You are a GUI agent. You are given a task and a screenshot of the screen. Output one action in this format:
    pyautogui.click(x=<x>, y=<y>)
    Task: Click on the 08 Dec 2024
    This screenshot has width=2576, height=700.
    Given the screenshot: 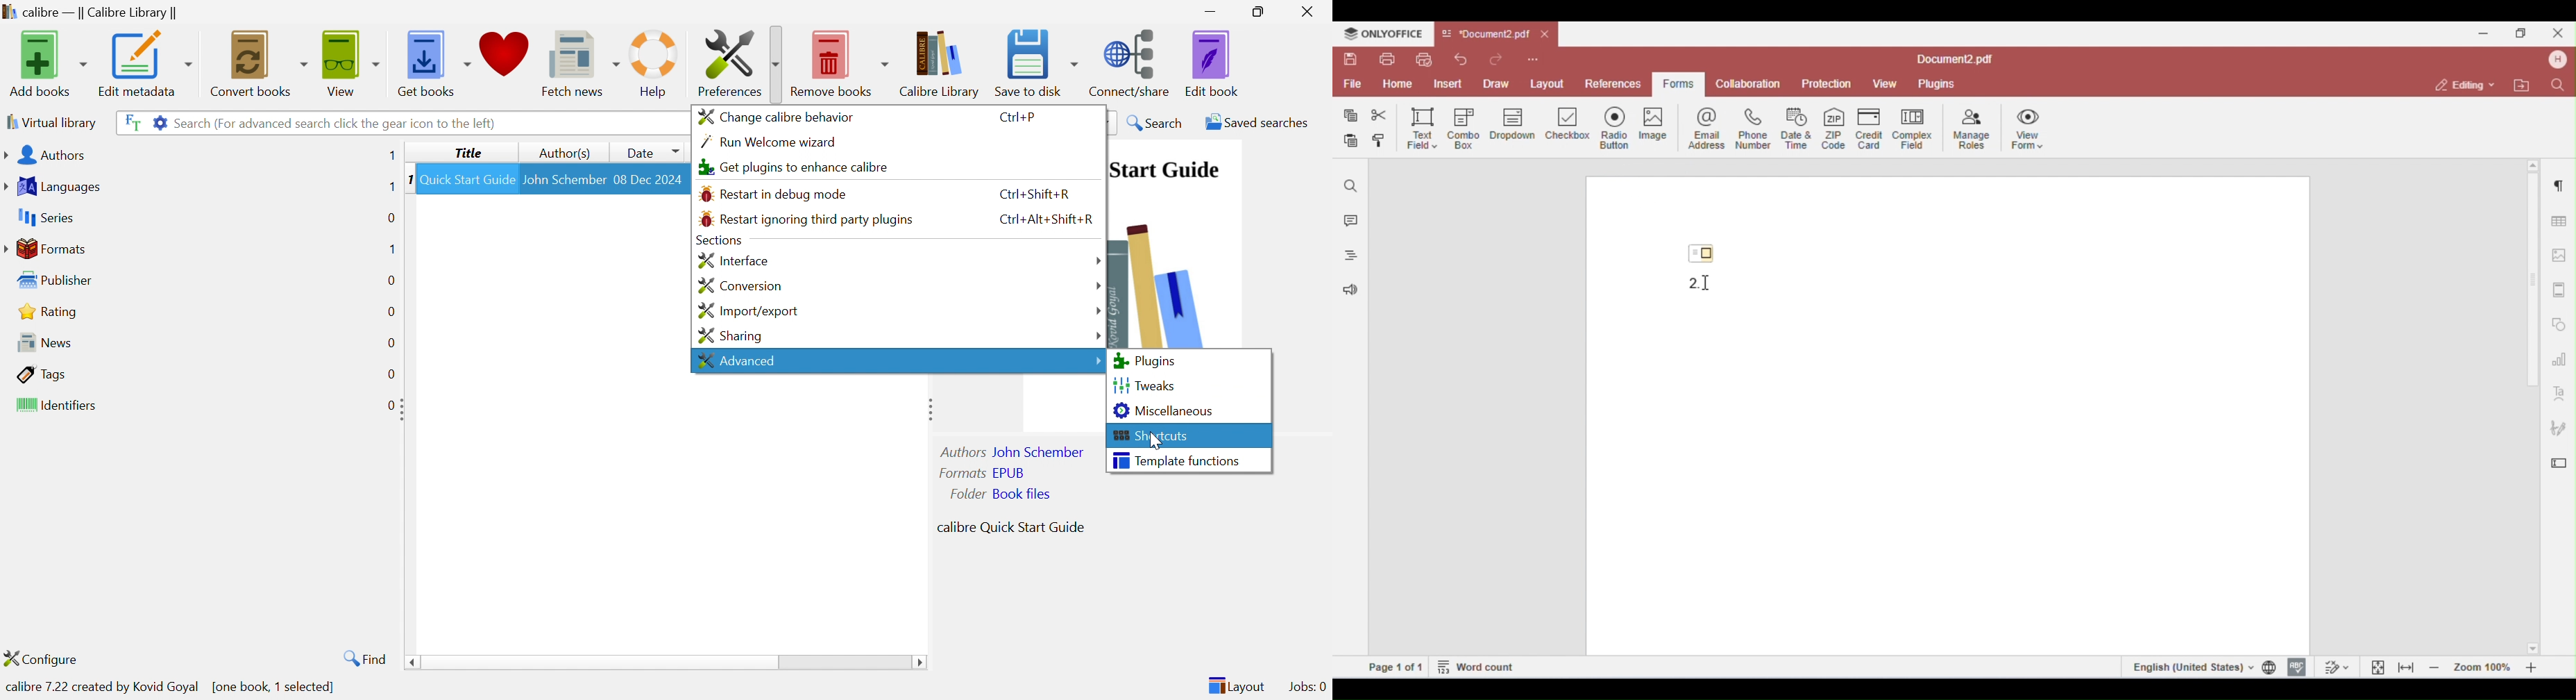 What is the action you would take?
    pyautogui.click(x=649, y=178)
    